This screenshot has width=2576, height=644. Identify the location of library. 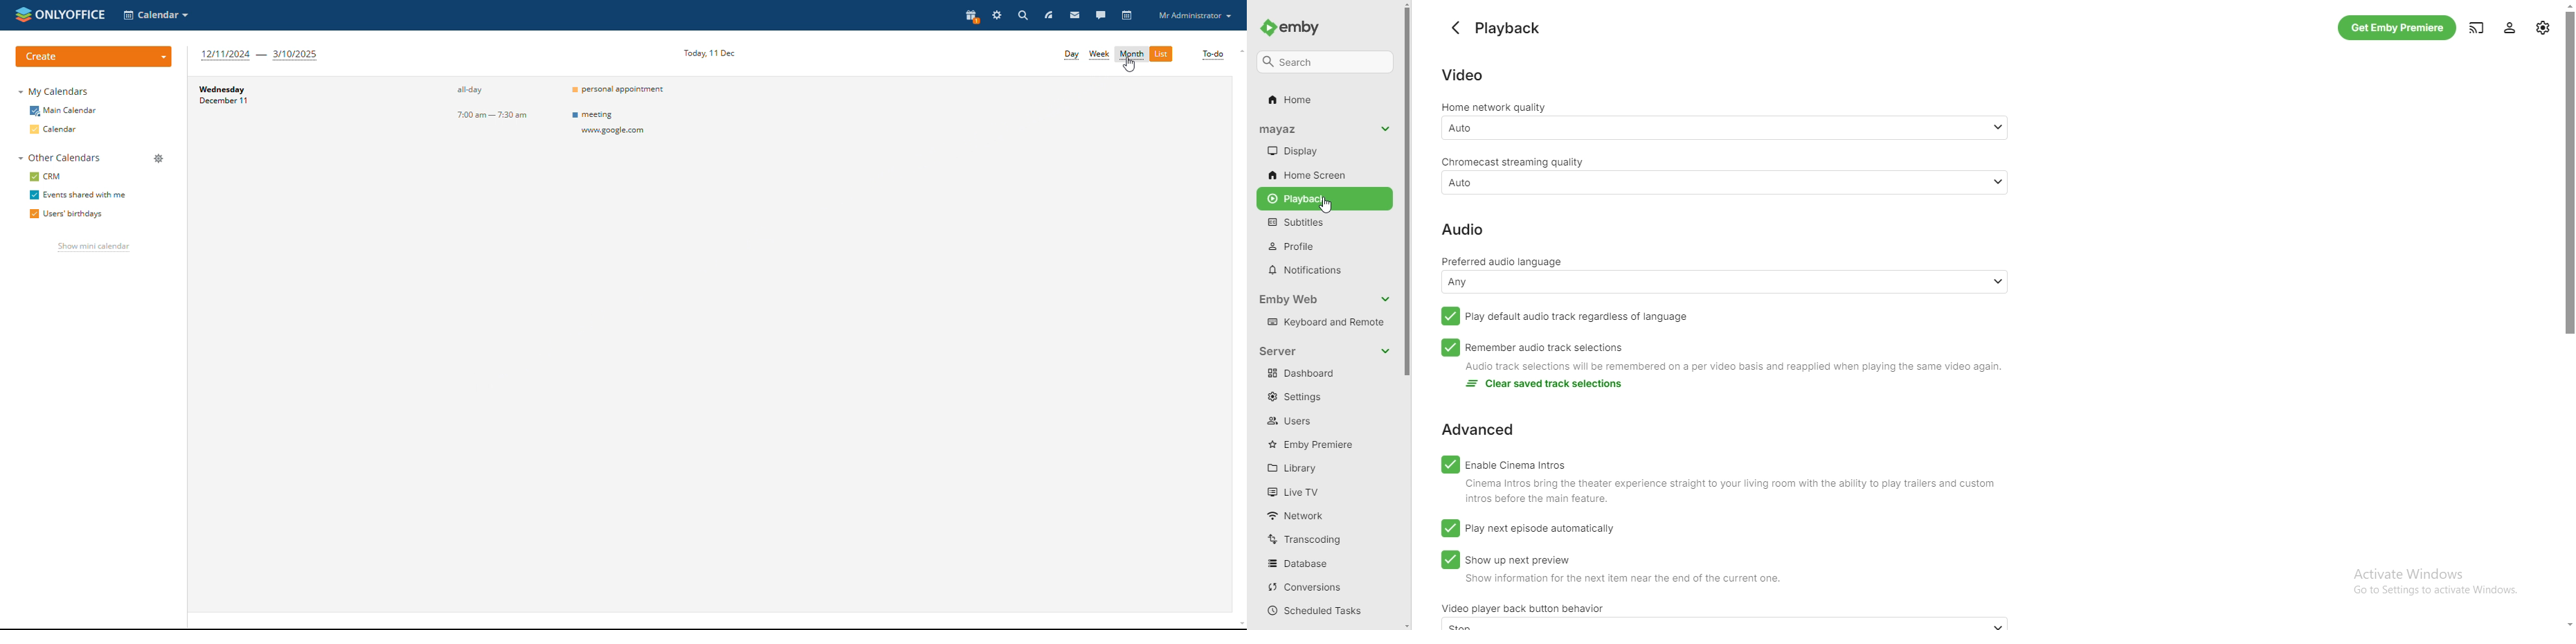
(1322, 467).